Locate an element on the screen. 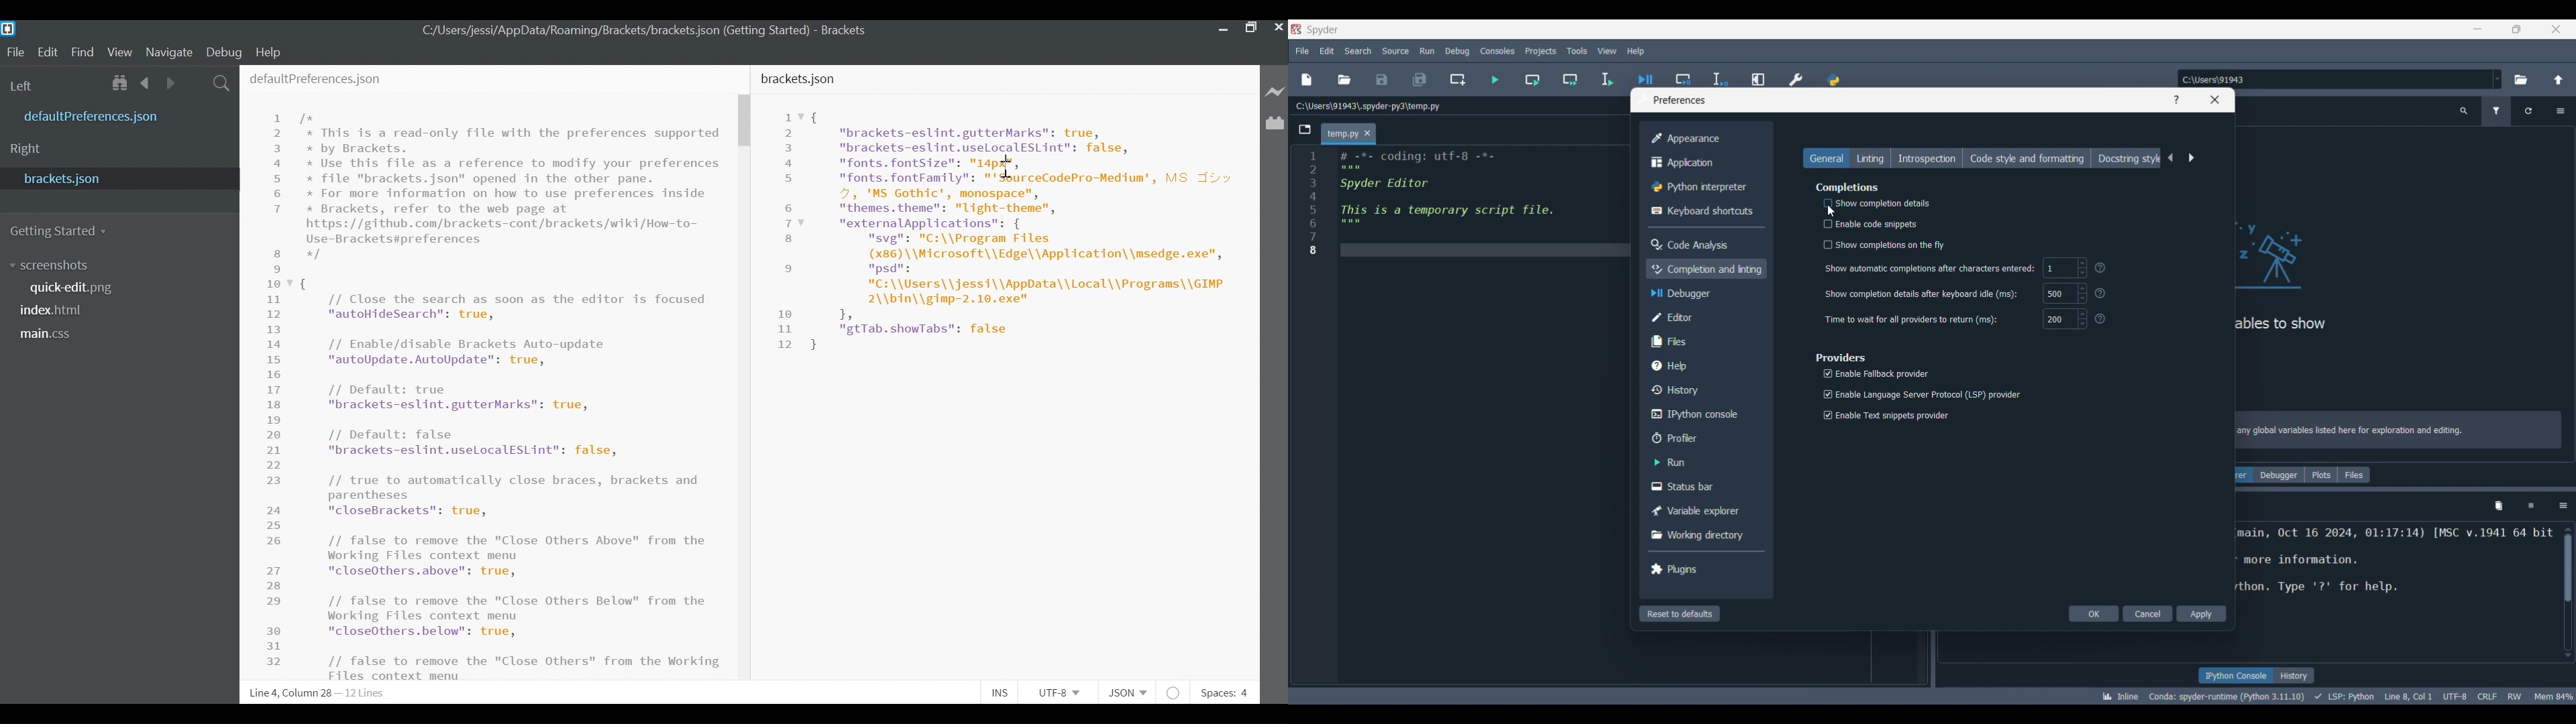 This screenshot has height=728, width=2576. Tools menu is located at coordinates (1577, 51).